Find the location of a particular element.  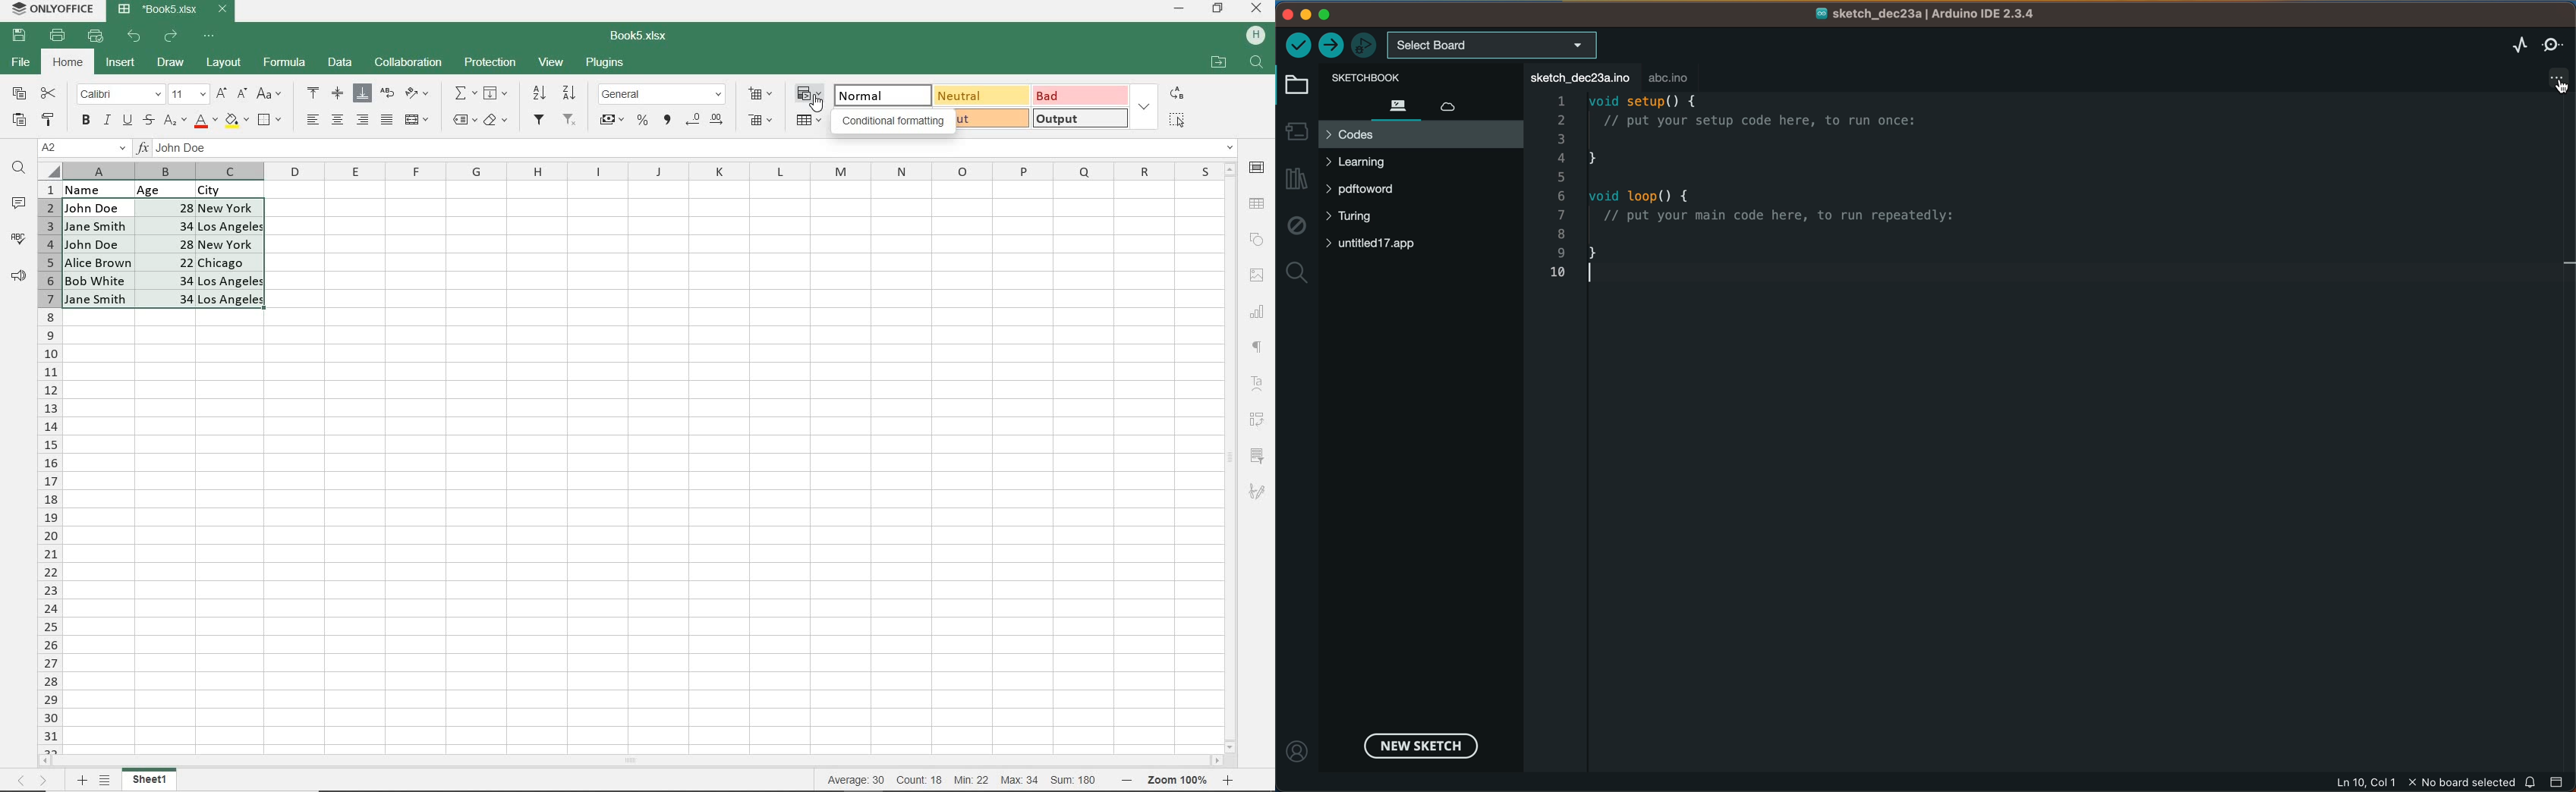

FORMAT AS TABLE TEMPLATE is located at coordinates (810, 121).